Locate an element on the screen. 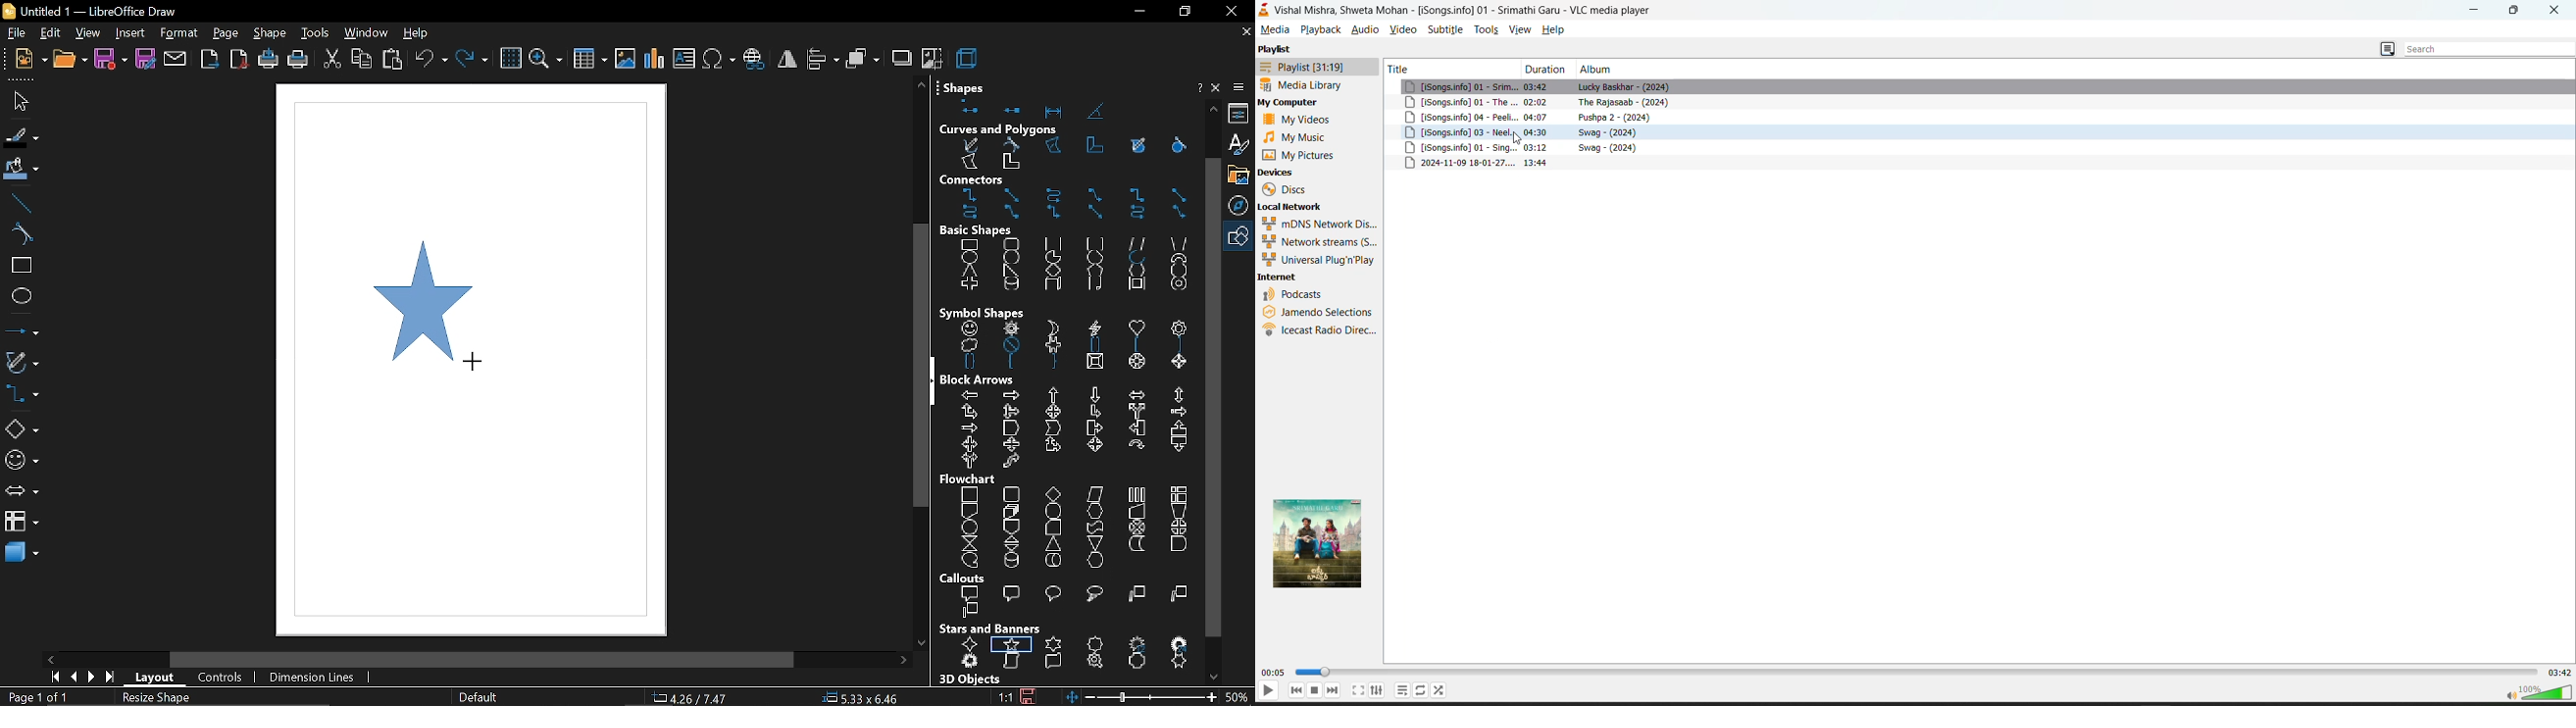 The height and width of the screenshot is (728, 2576). edit is located at coordinates (49, 33).